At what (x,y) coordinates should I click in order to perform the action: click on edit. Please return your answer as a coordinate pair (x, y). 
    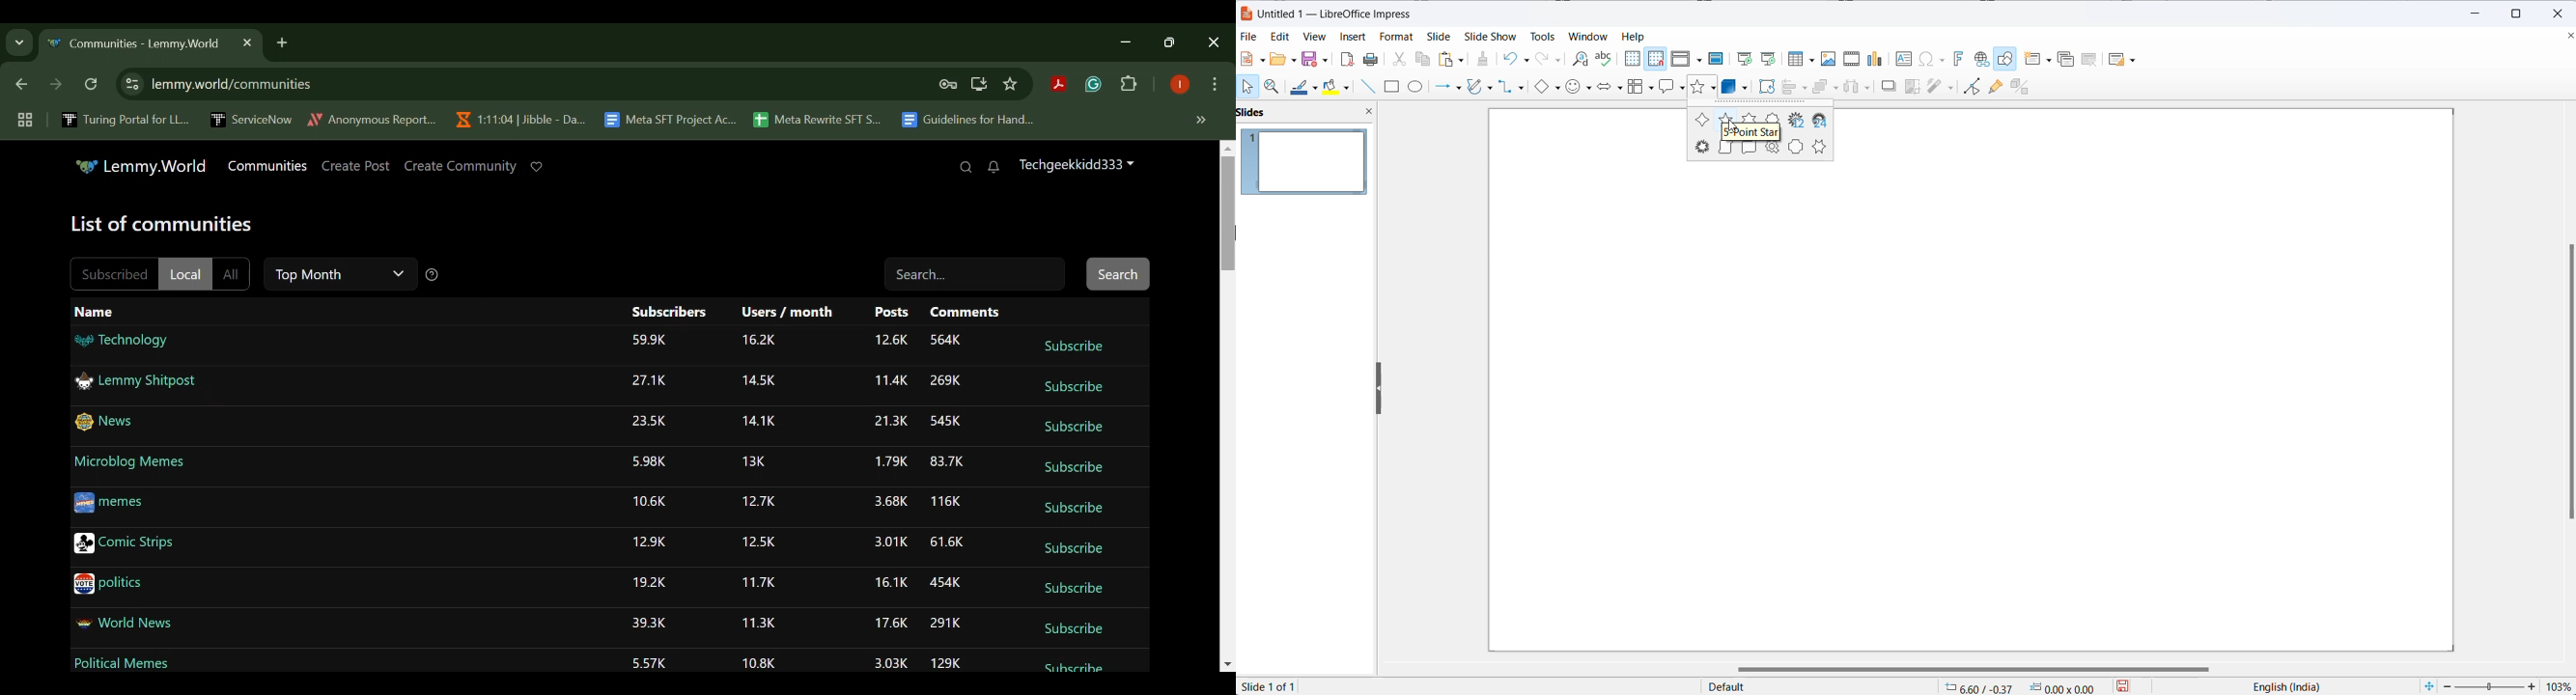
    Looking at the image, I should click on (1276, 38).